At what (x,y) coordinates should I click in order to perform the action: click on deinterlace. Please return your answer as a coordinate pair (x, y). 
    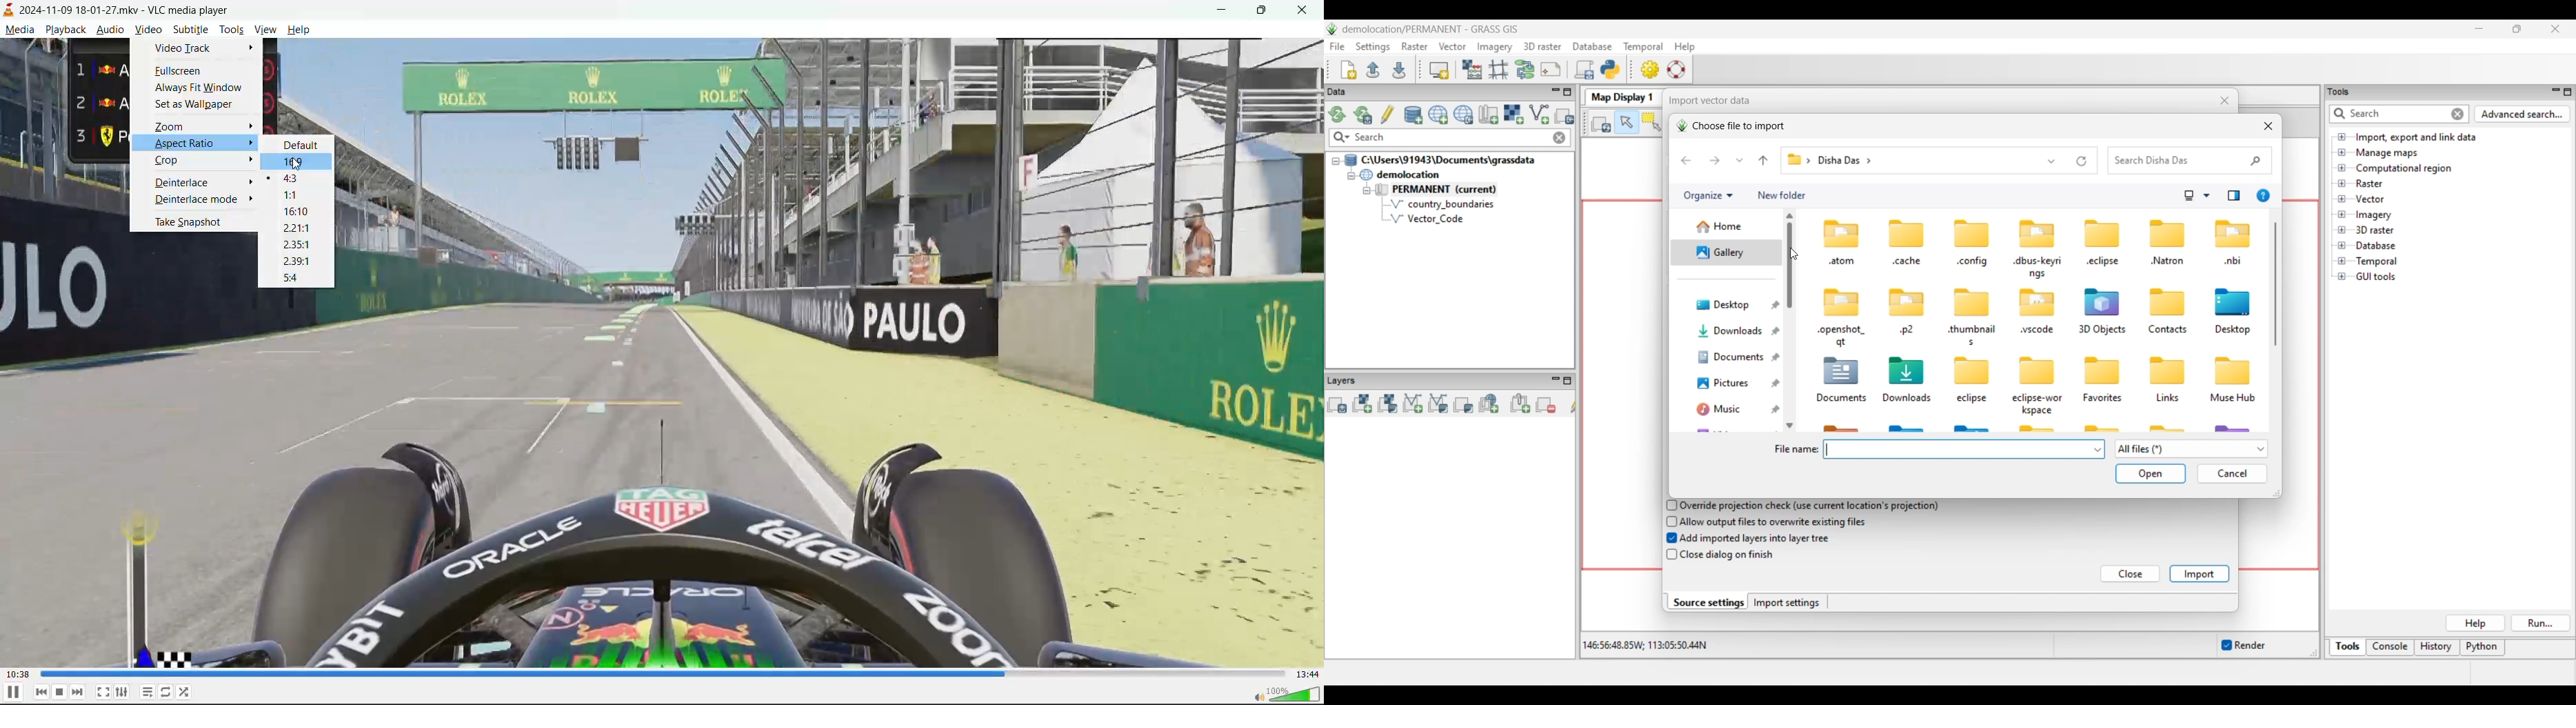
    Looking at the image, I should click on (188, 181).